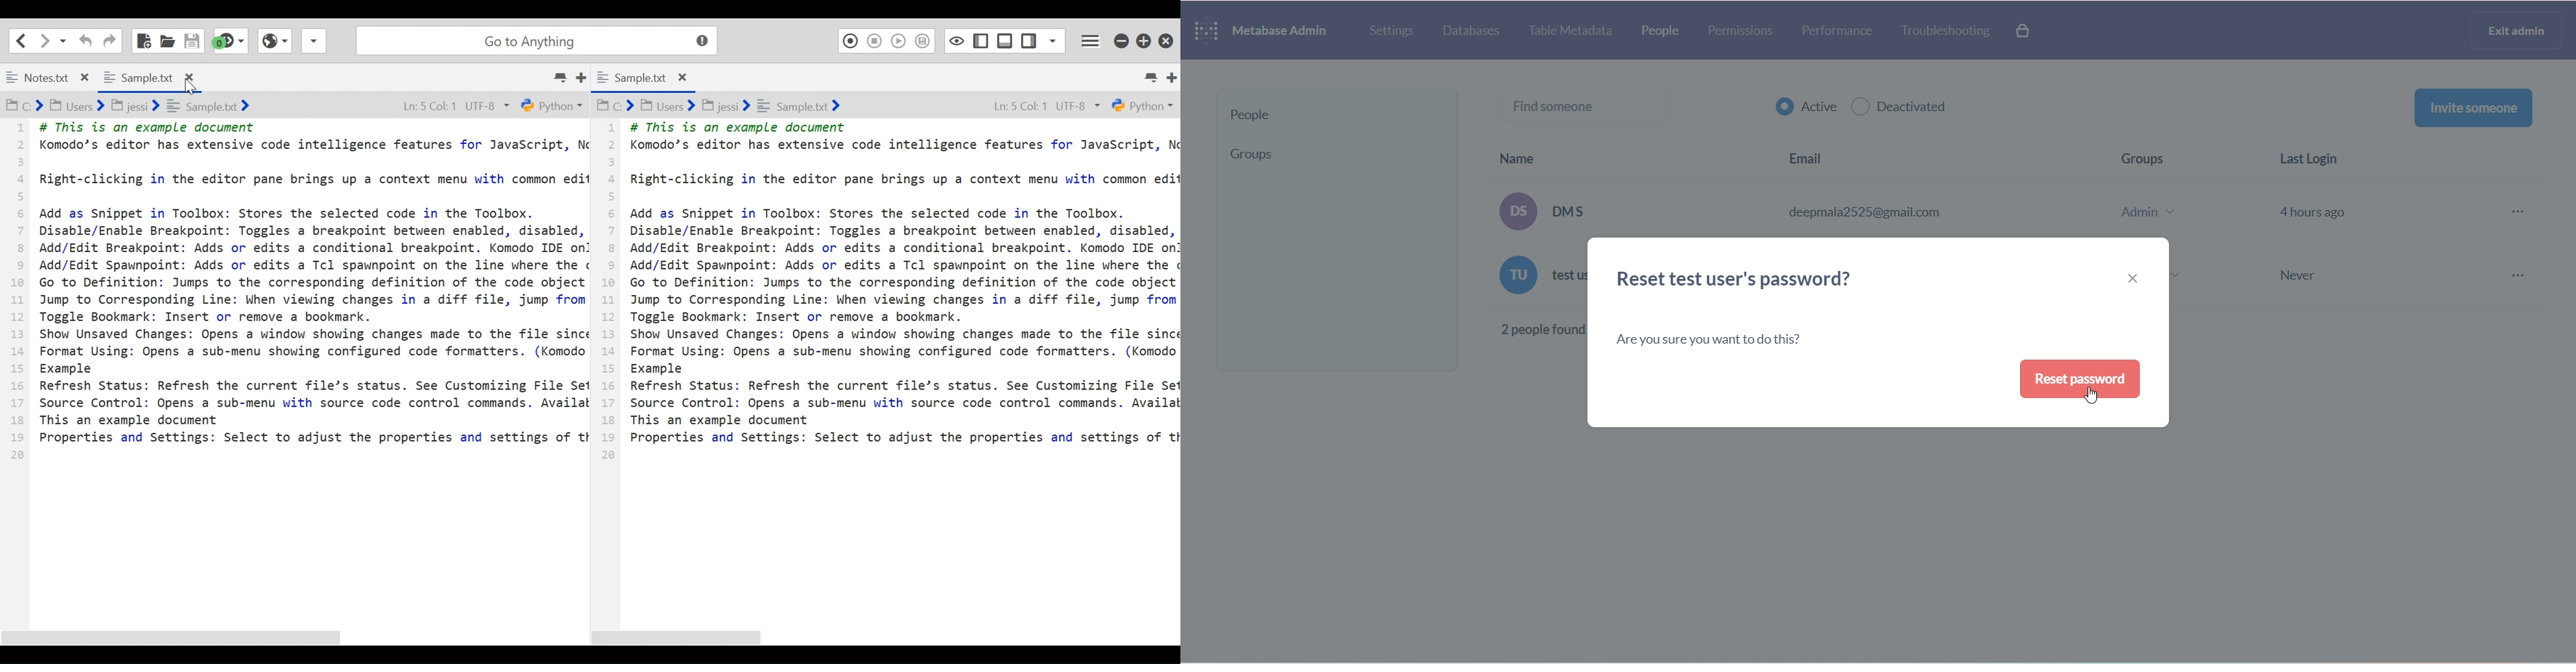 The width and height of the screenshot is (2576, 672). I want to click on more, so click(2520, 248).